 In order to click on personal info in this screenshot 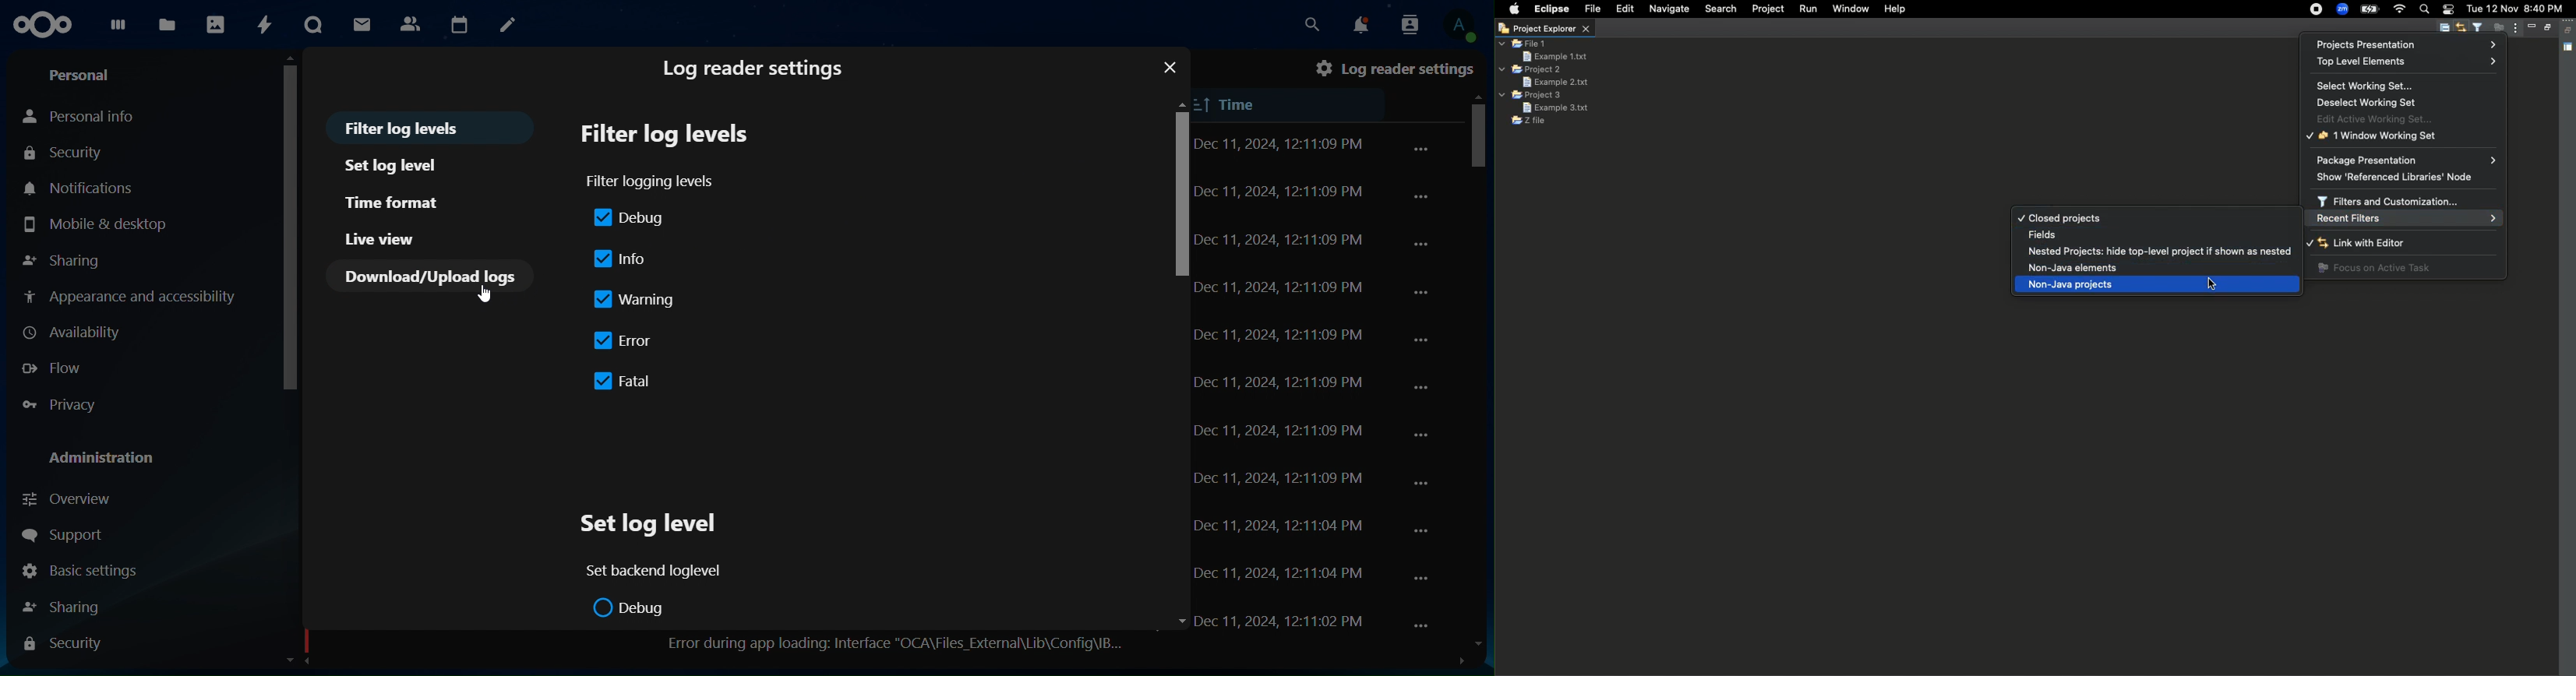, I will do `click(85, 117)`.